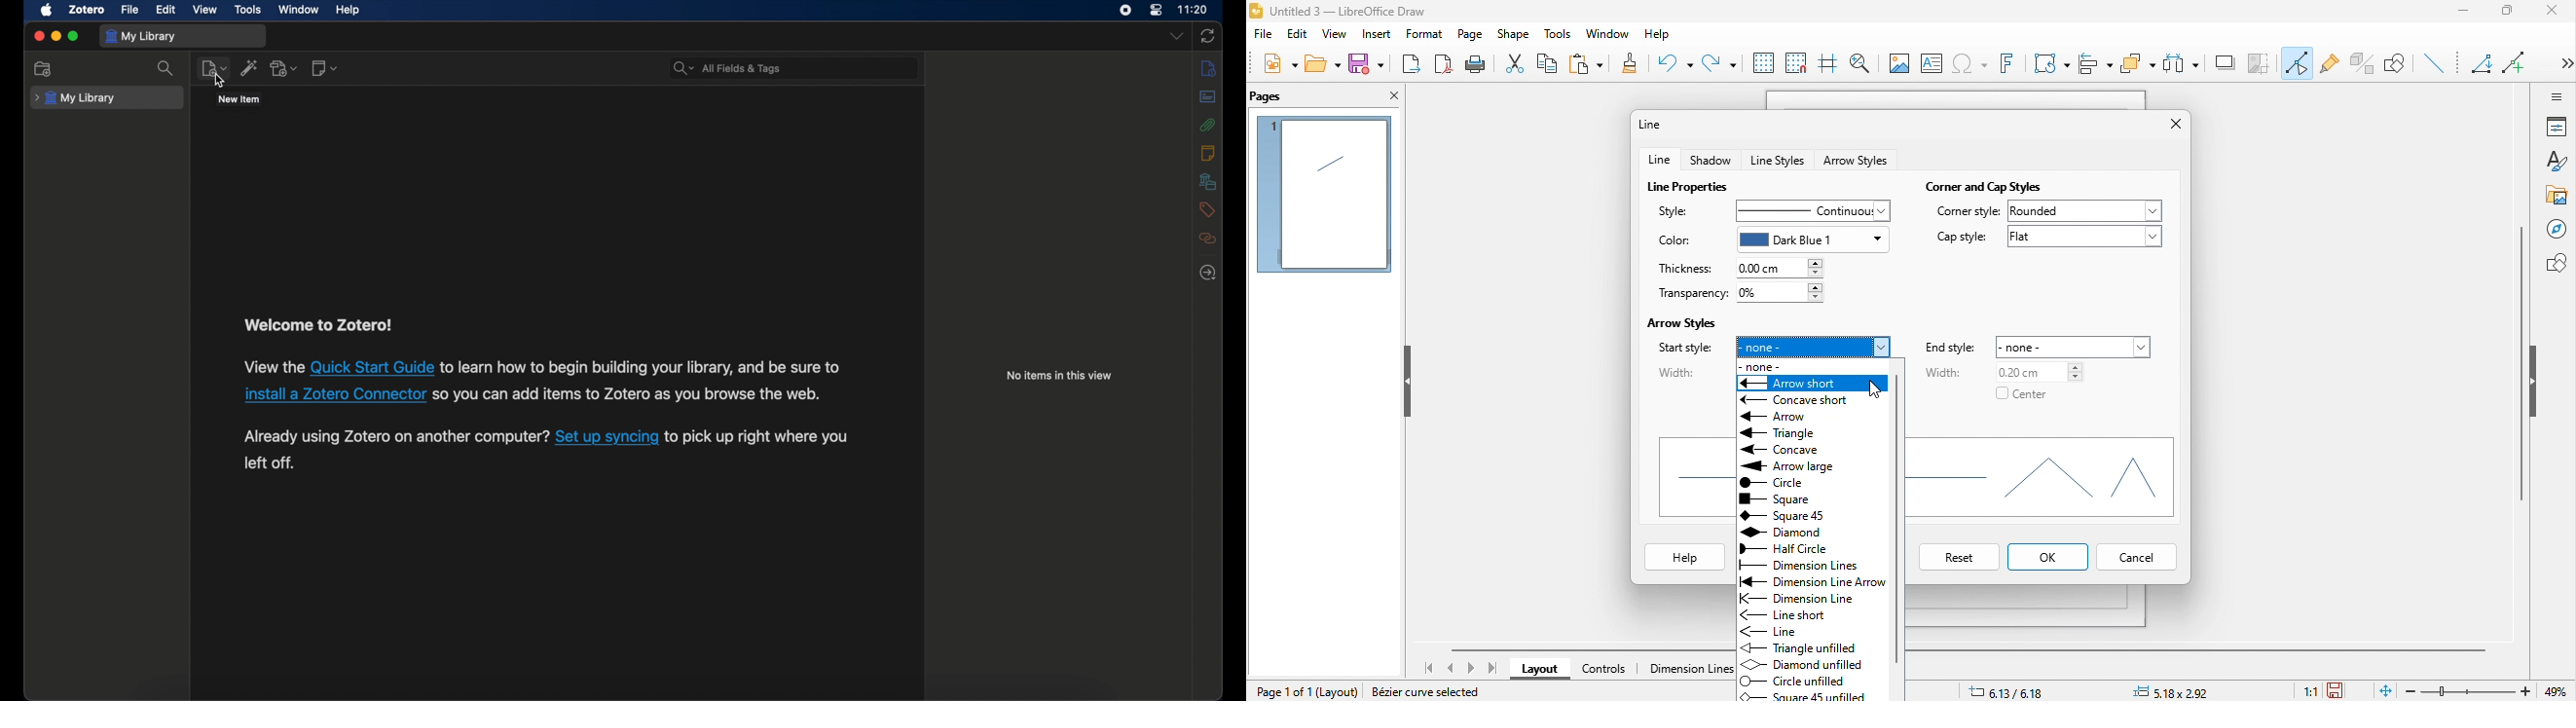 The width and height of the screenshot is (2576, 728). Describe the element at coordinates (38, 36) in the screenshot. I see `close` at that location.